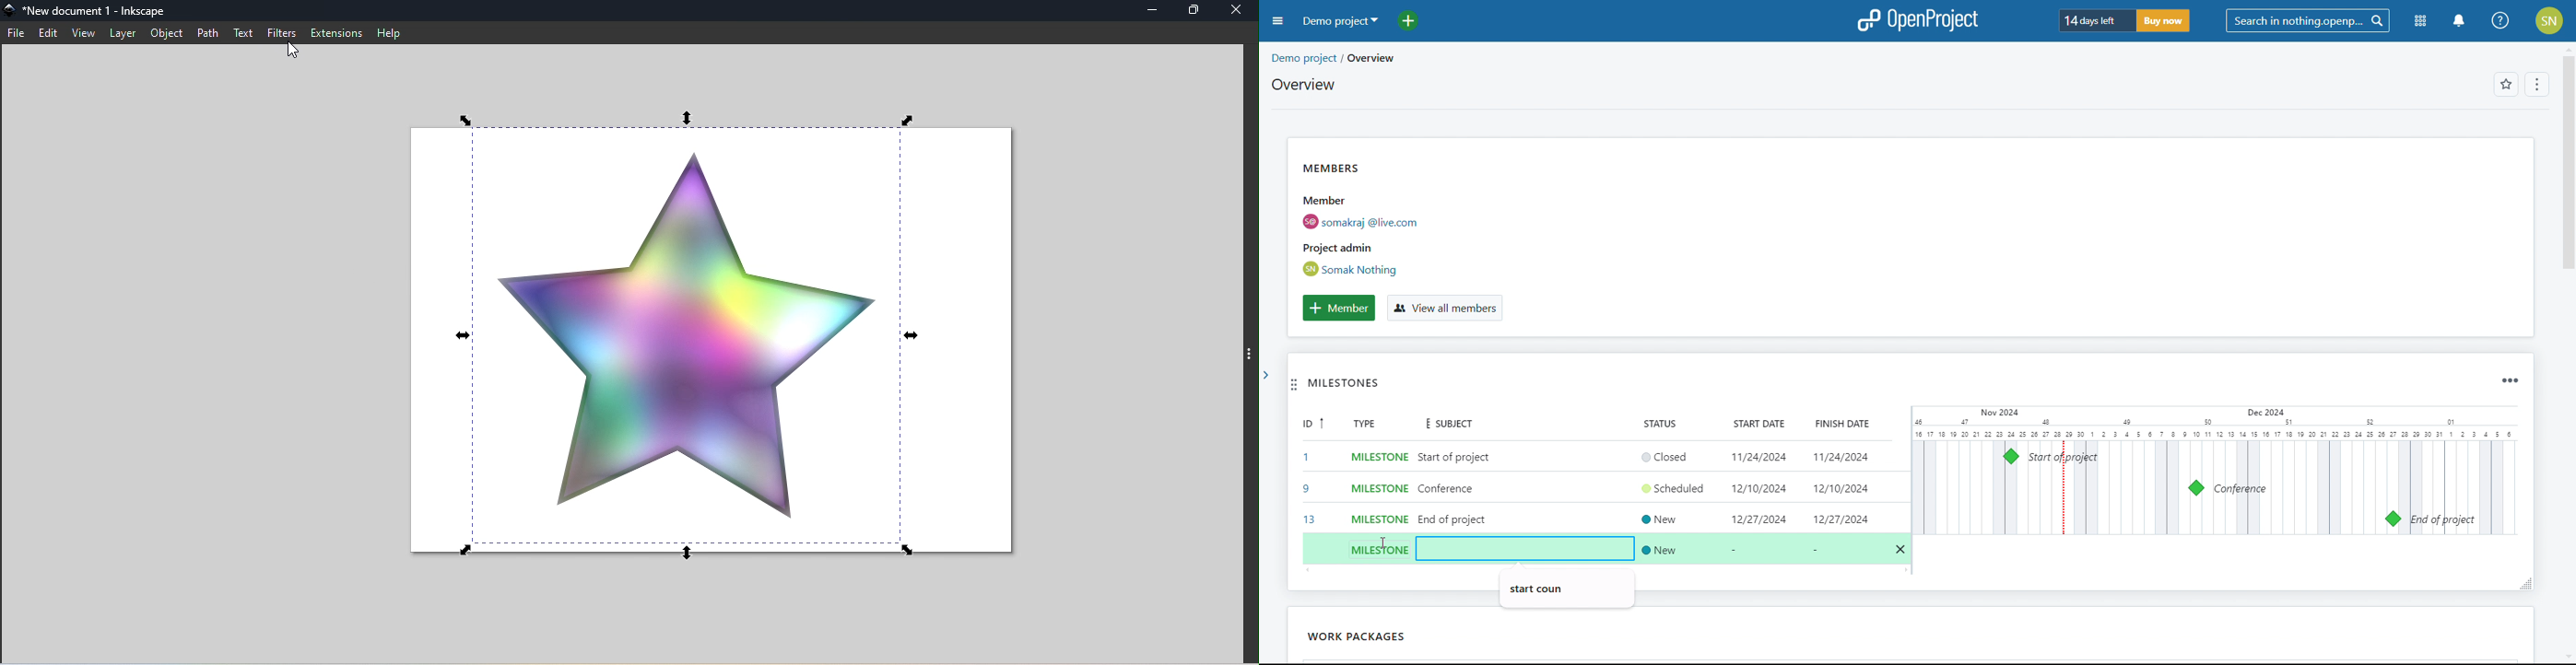 Image resolution: width=2576 pixels, height=672 pixels. Describe the element at coordinates (1677, 500) in the screenshot. I see `set status` at that location.